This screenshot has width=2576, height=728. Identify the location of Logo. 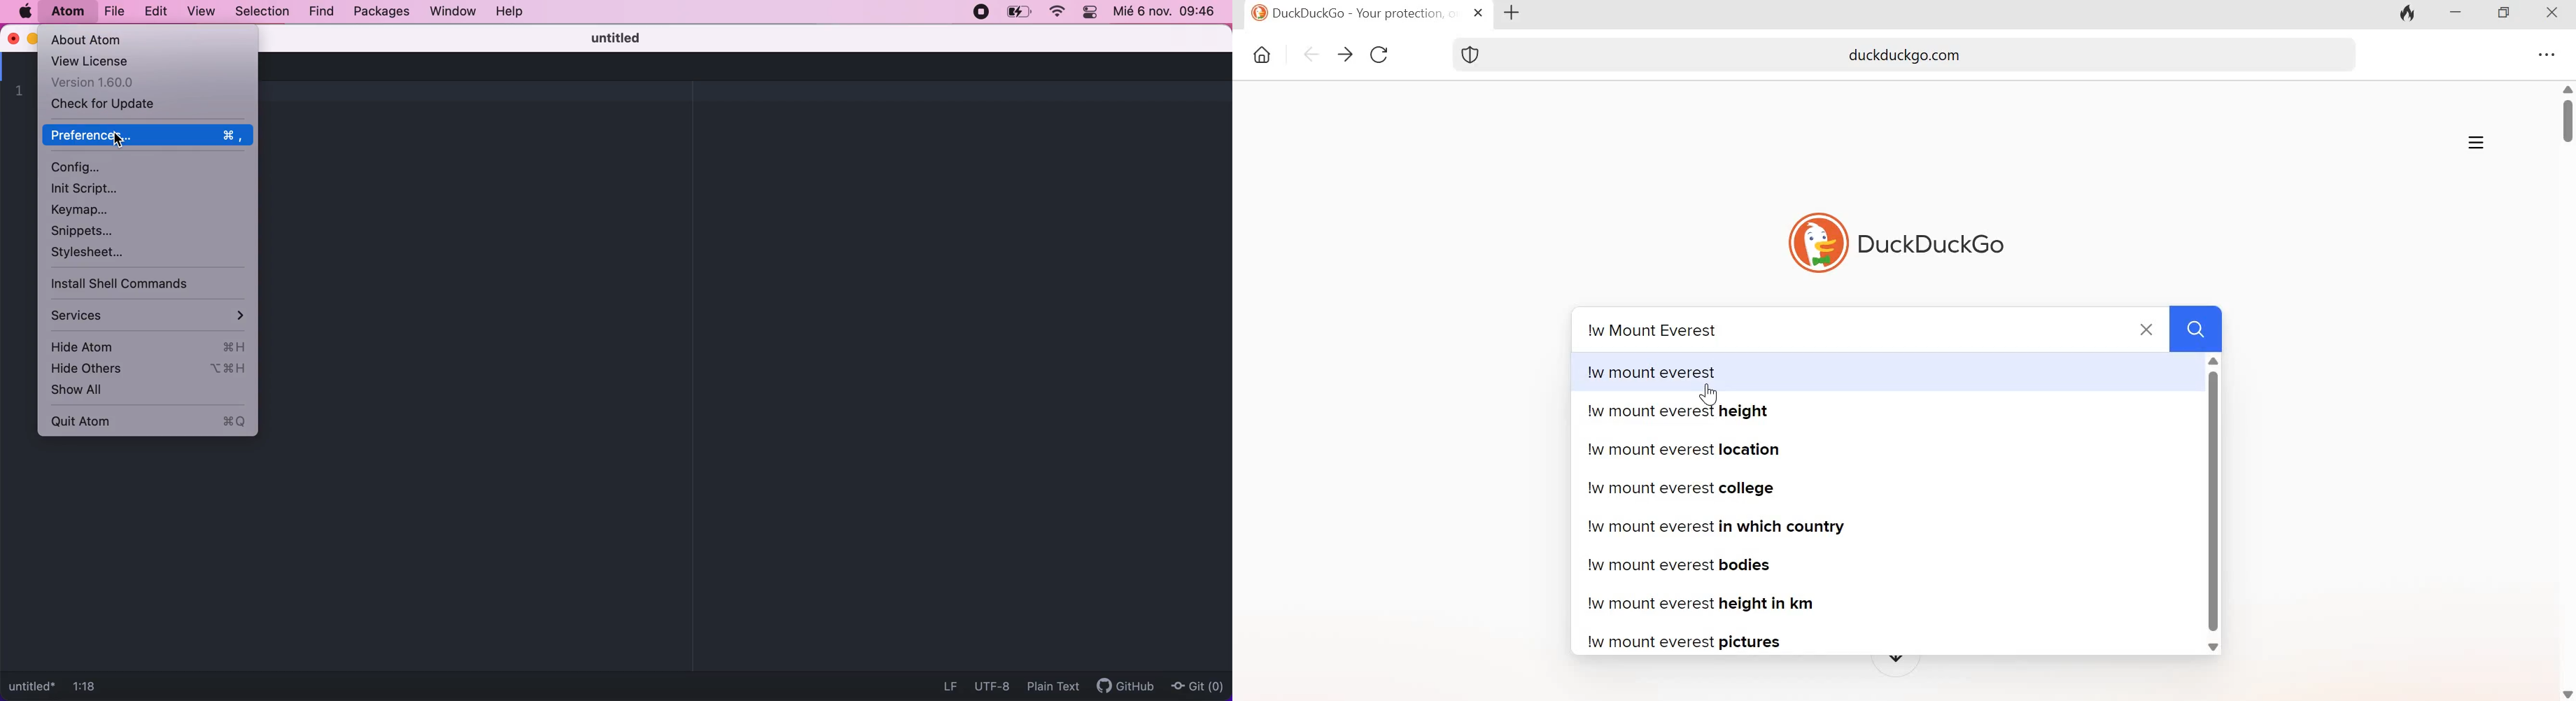
(1815, 242).